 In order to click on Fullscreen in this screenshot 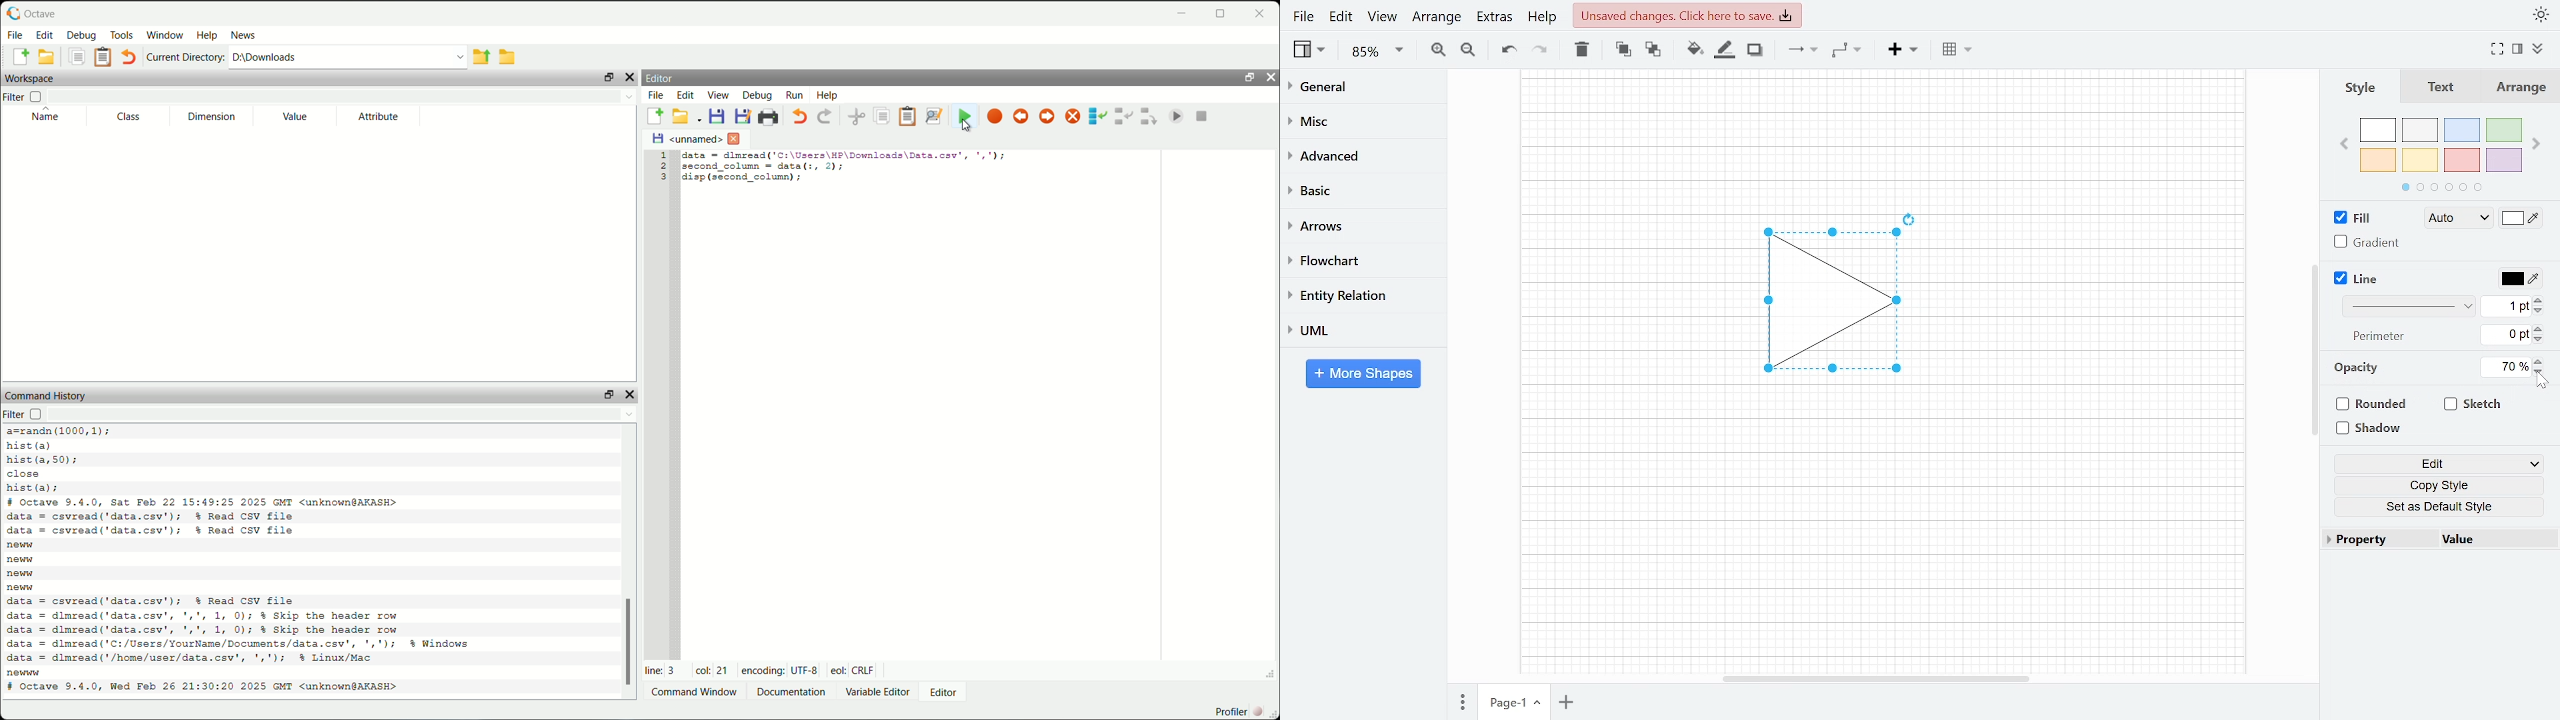, I will do `click(2500, 49)`.